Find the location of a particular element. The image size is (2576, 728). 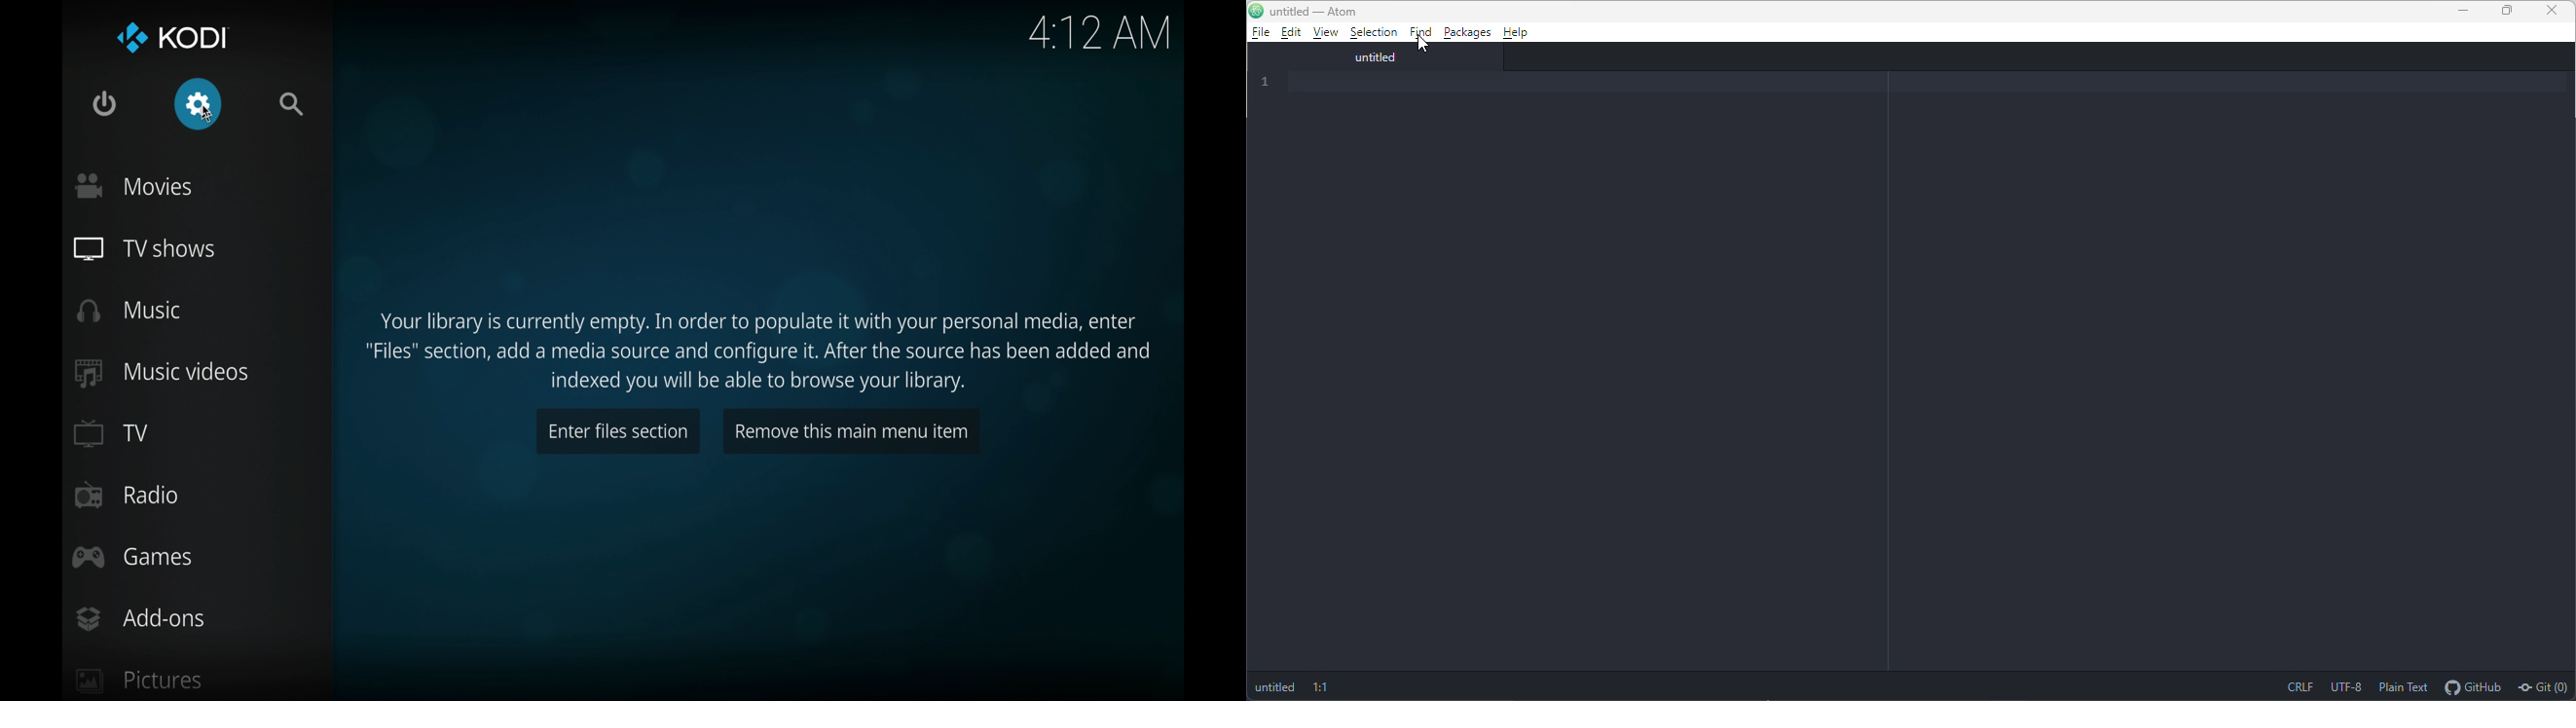

1:1 is located at coordinates (1323, 685).